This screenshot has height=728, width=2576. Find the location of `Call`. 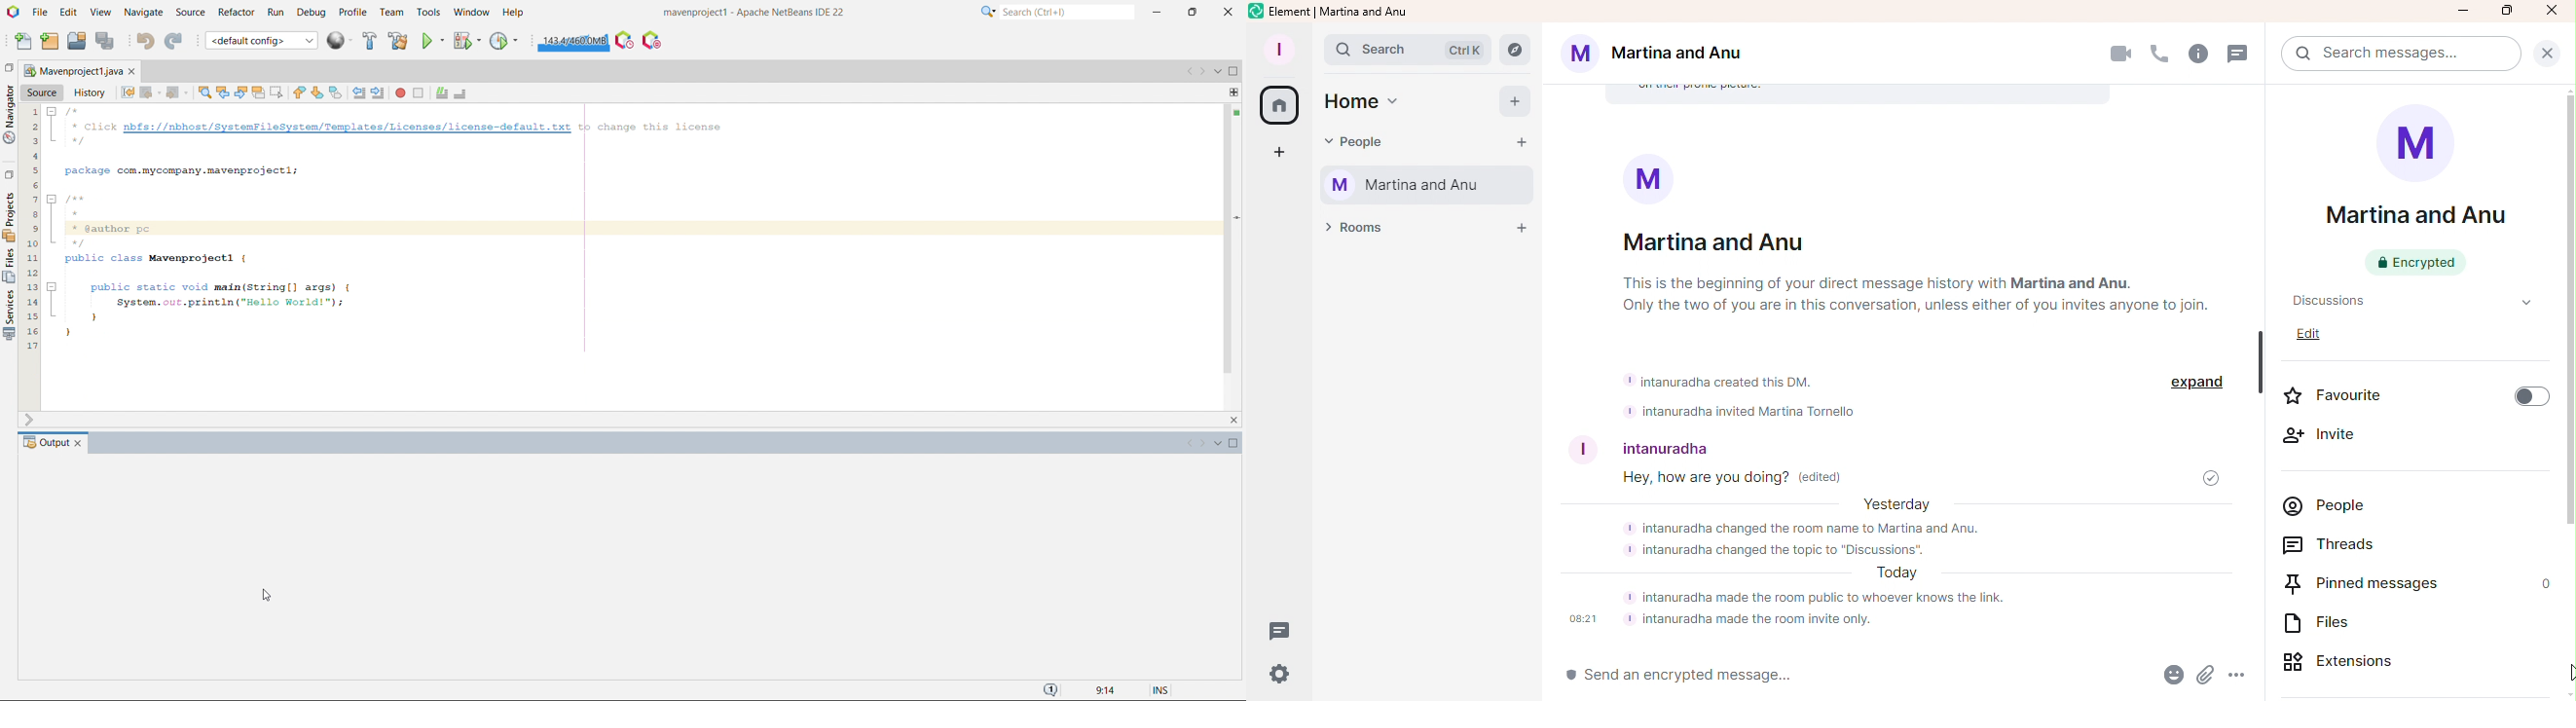

Call is located at coordinates (2159, 52).